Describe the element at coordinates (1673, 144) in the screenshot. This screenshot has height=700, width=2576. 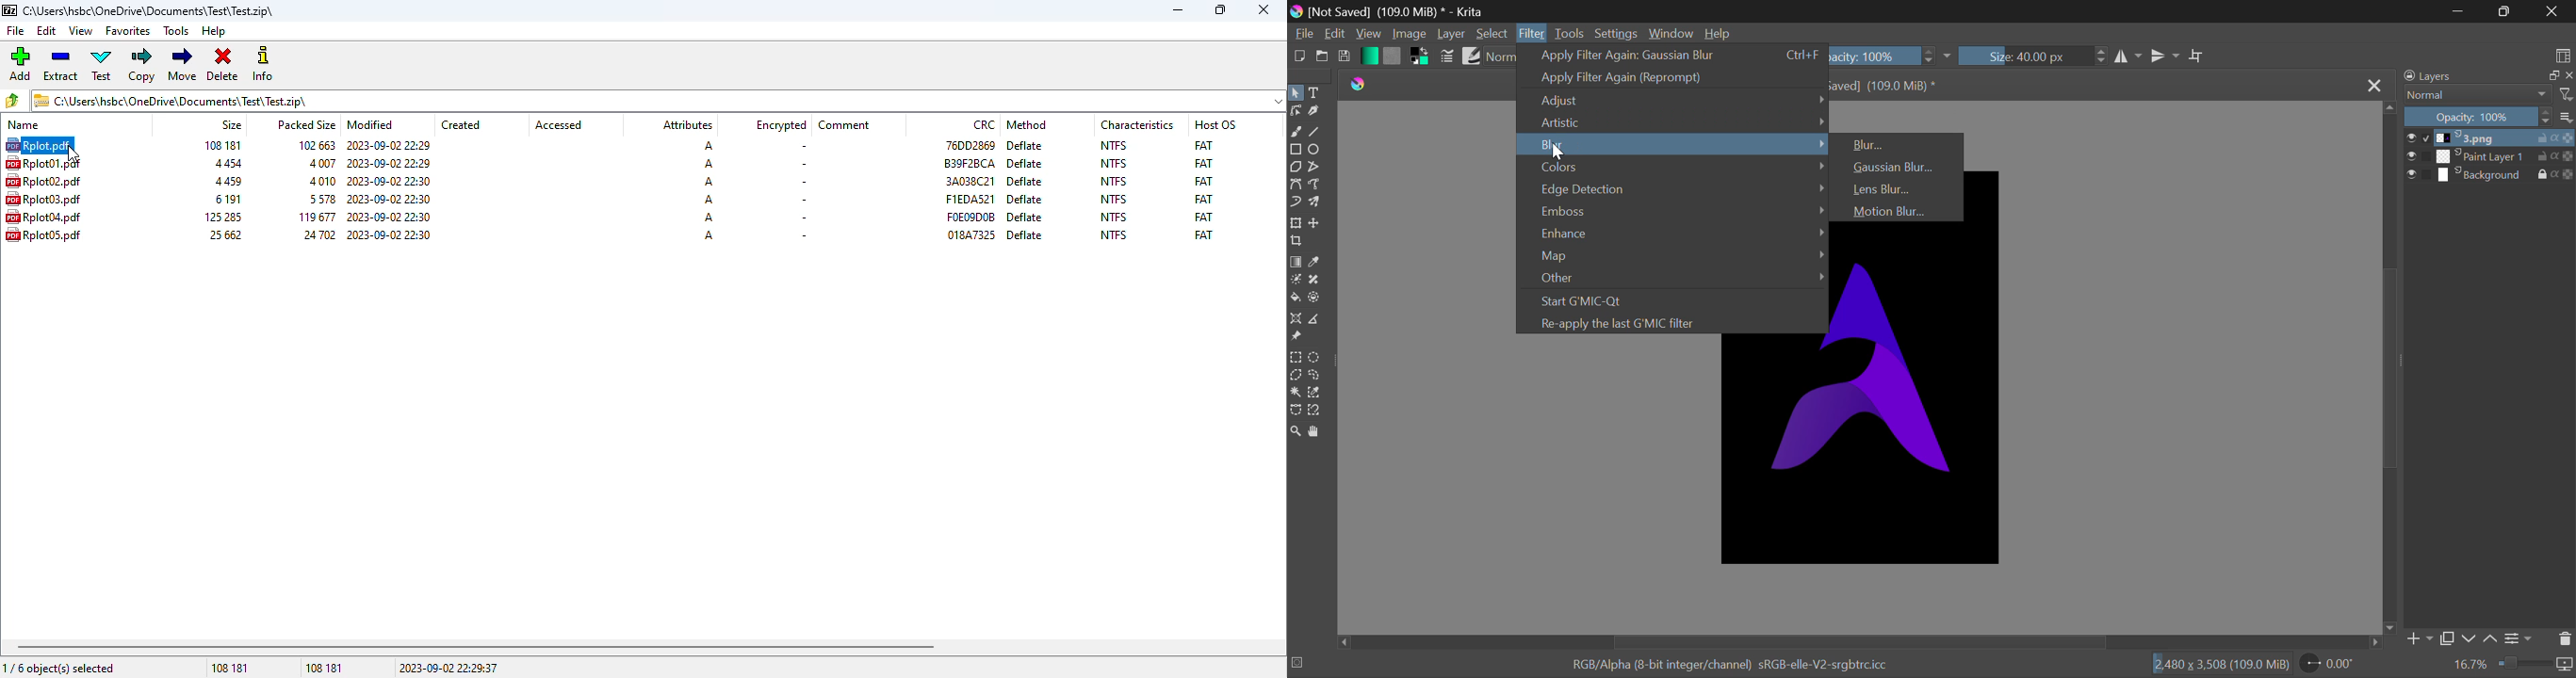
I see `Blur` at that location.